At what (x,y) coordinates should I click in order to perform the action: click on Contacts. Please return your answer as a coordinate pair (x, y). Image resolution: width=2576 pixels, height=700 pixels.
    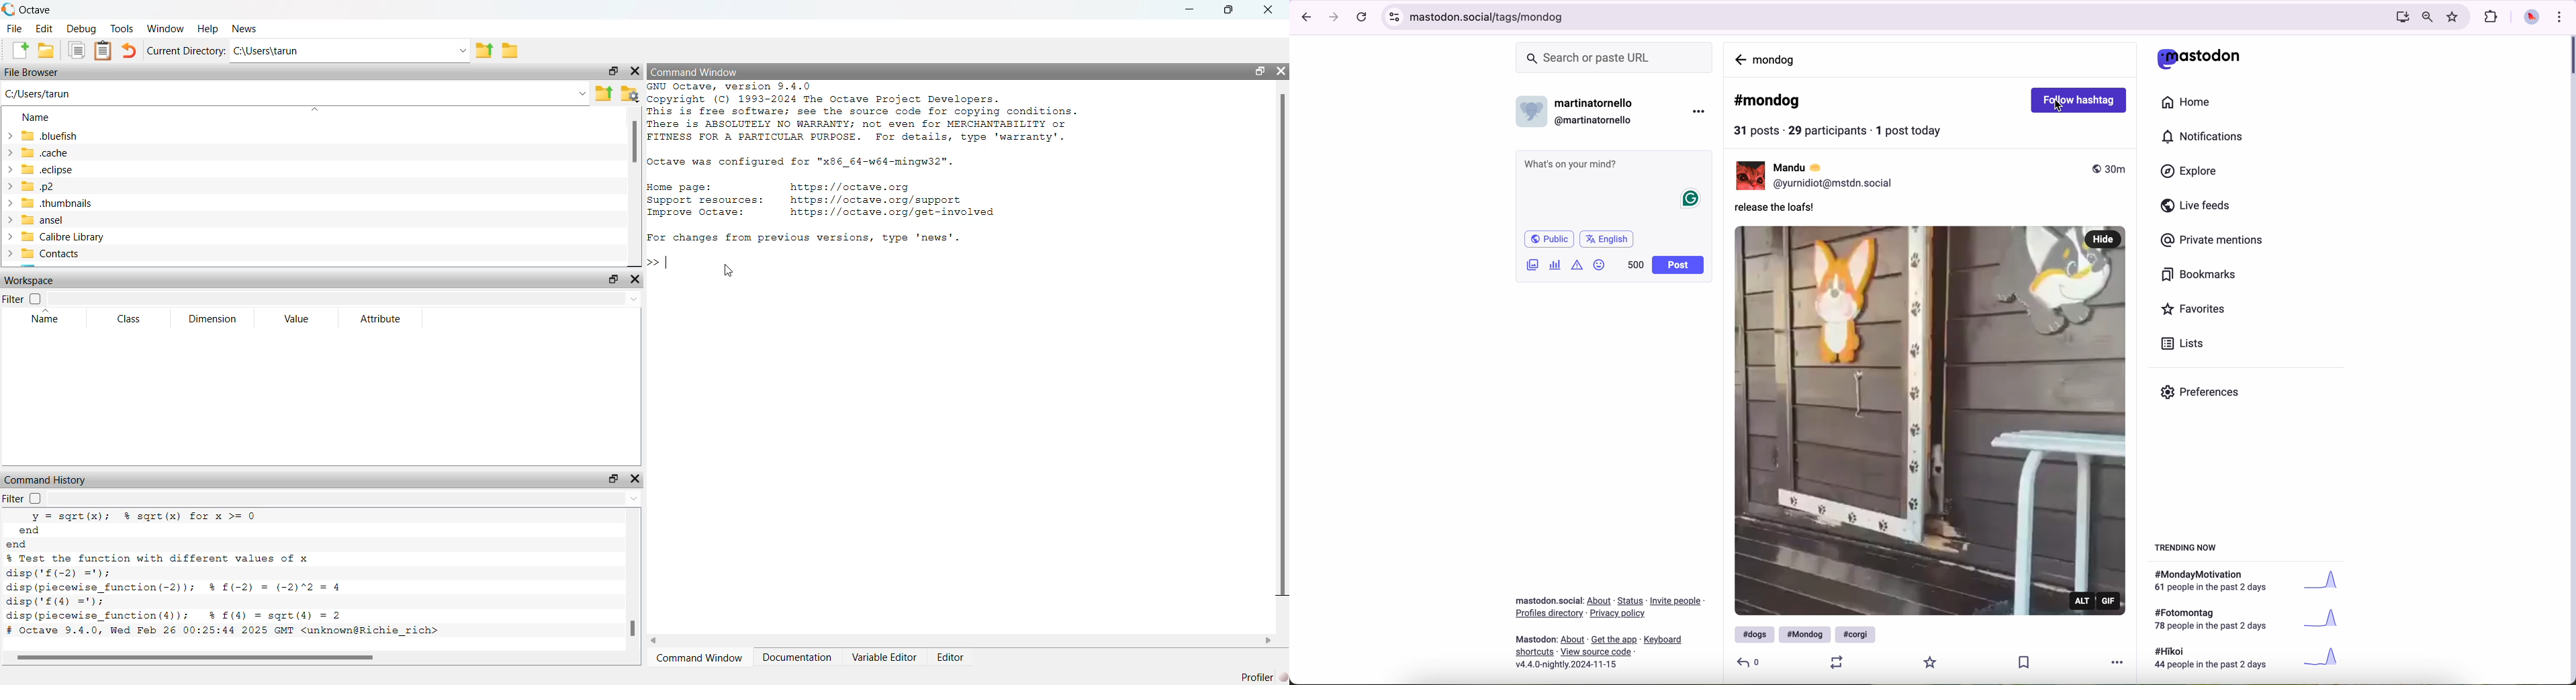
    Looking at the image, I should click on (48, 254).